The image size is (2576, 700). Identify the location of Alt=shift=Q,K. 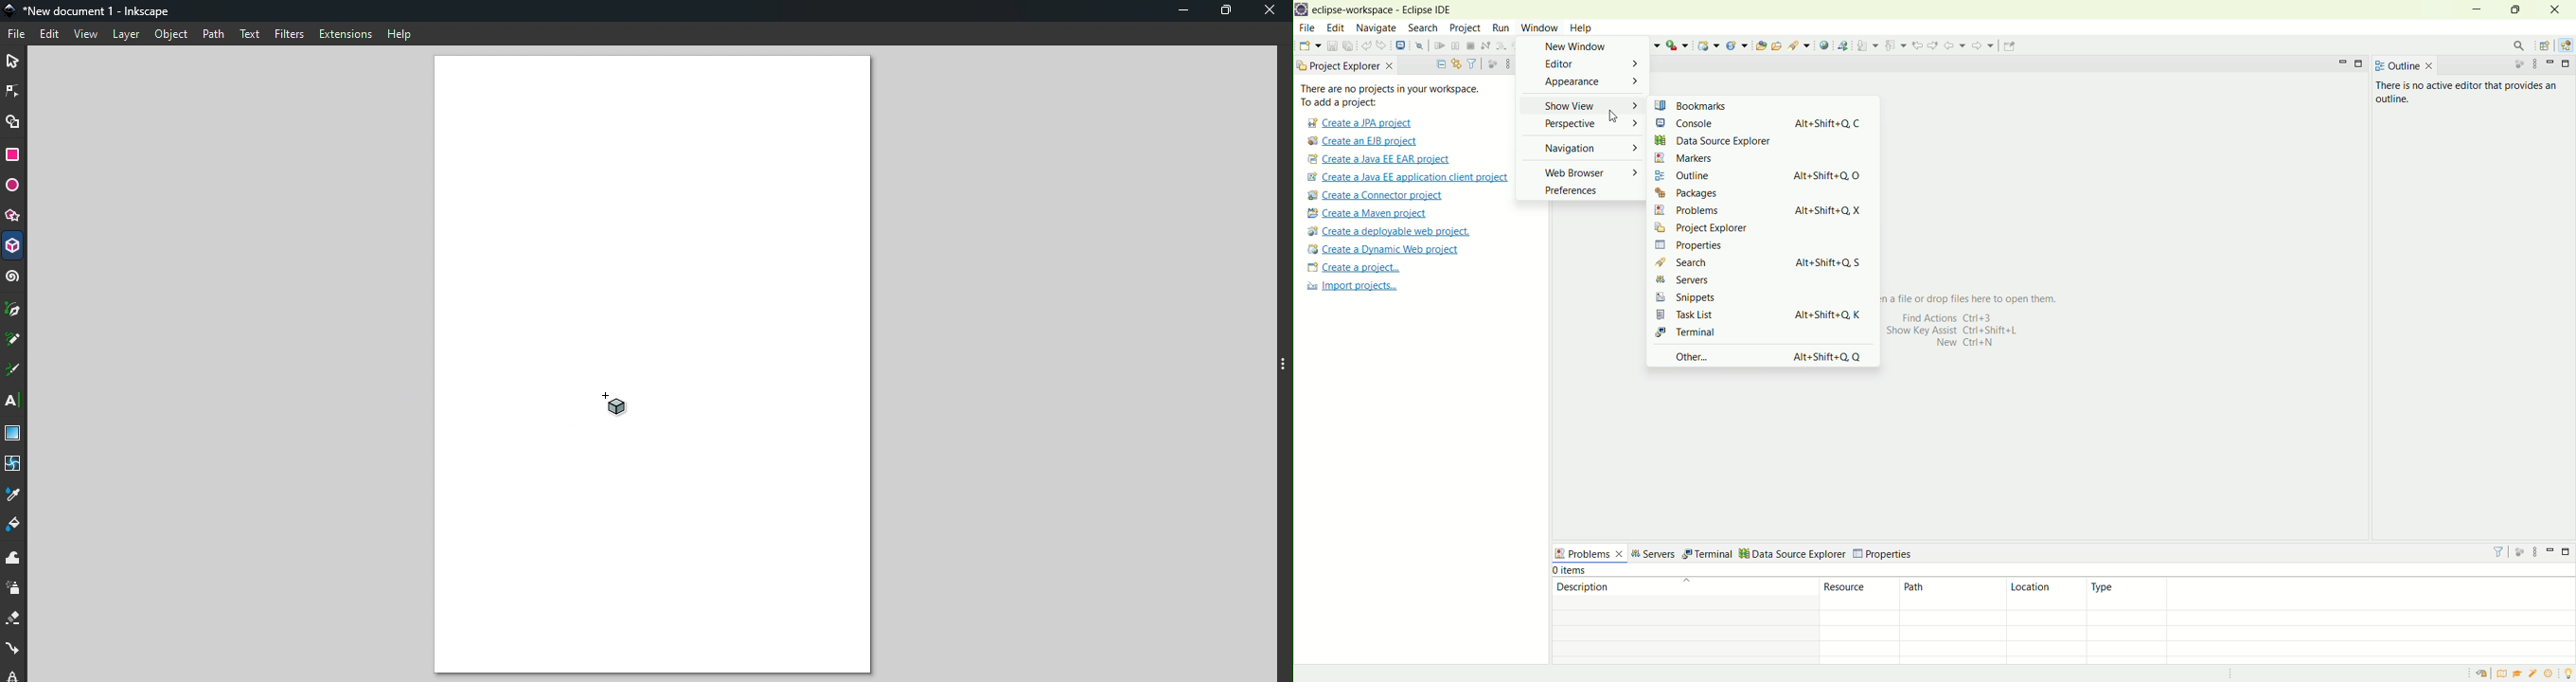
(1835, 314).